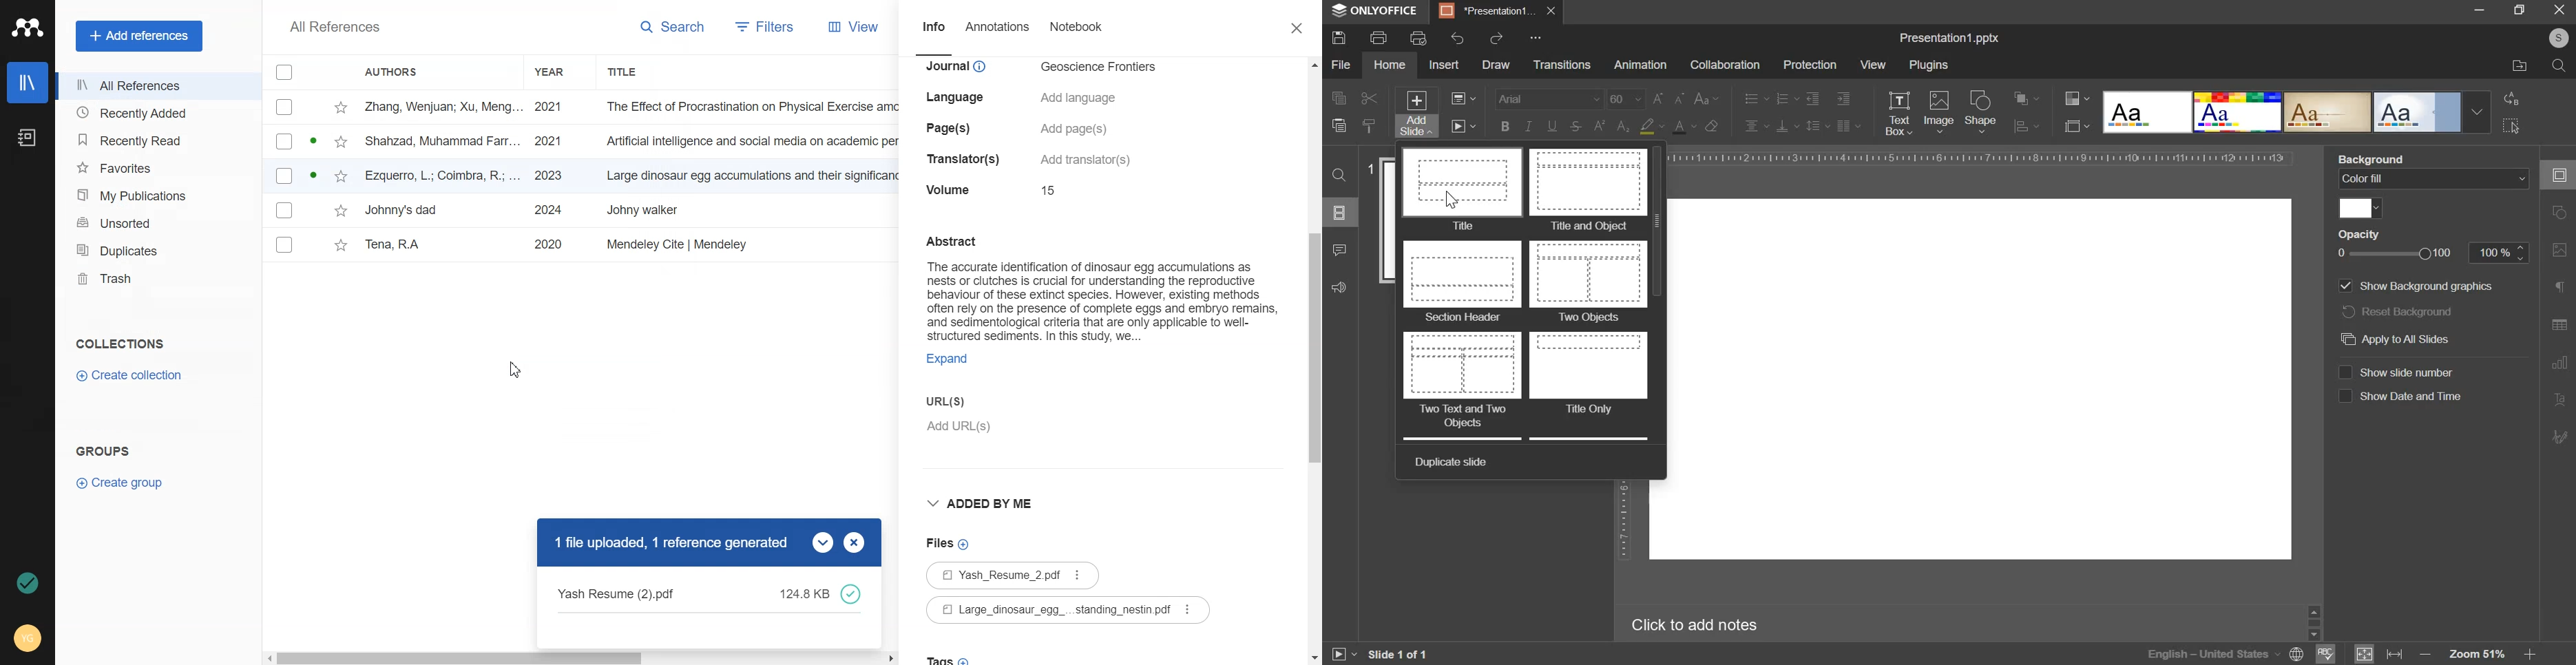 Image resolution: width=2576 pixels, height=672 pixels. I want to click on All References, so click(157, 85).